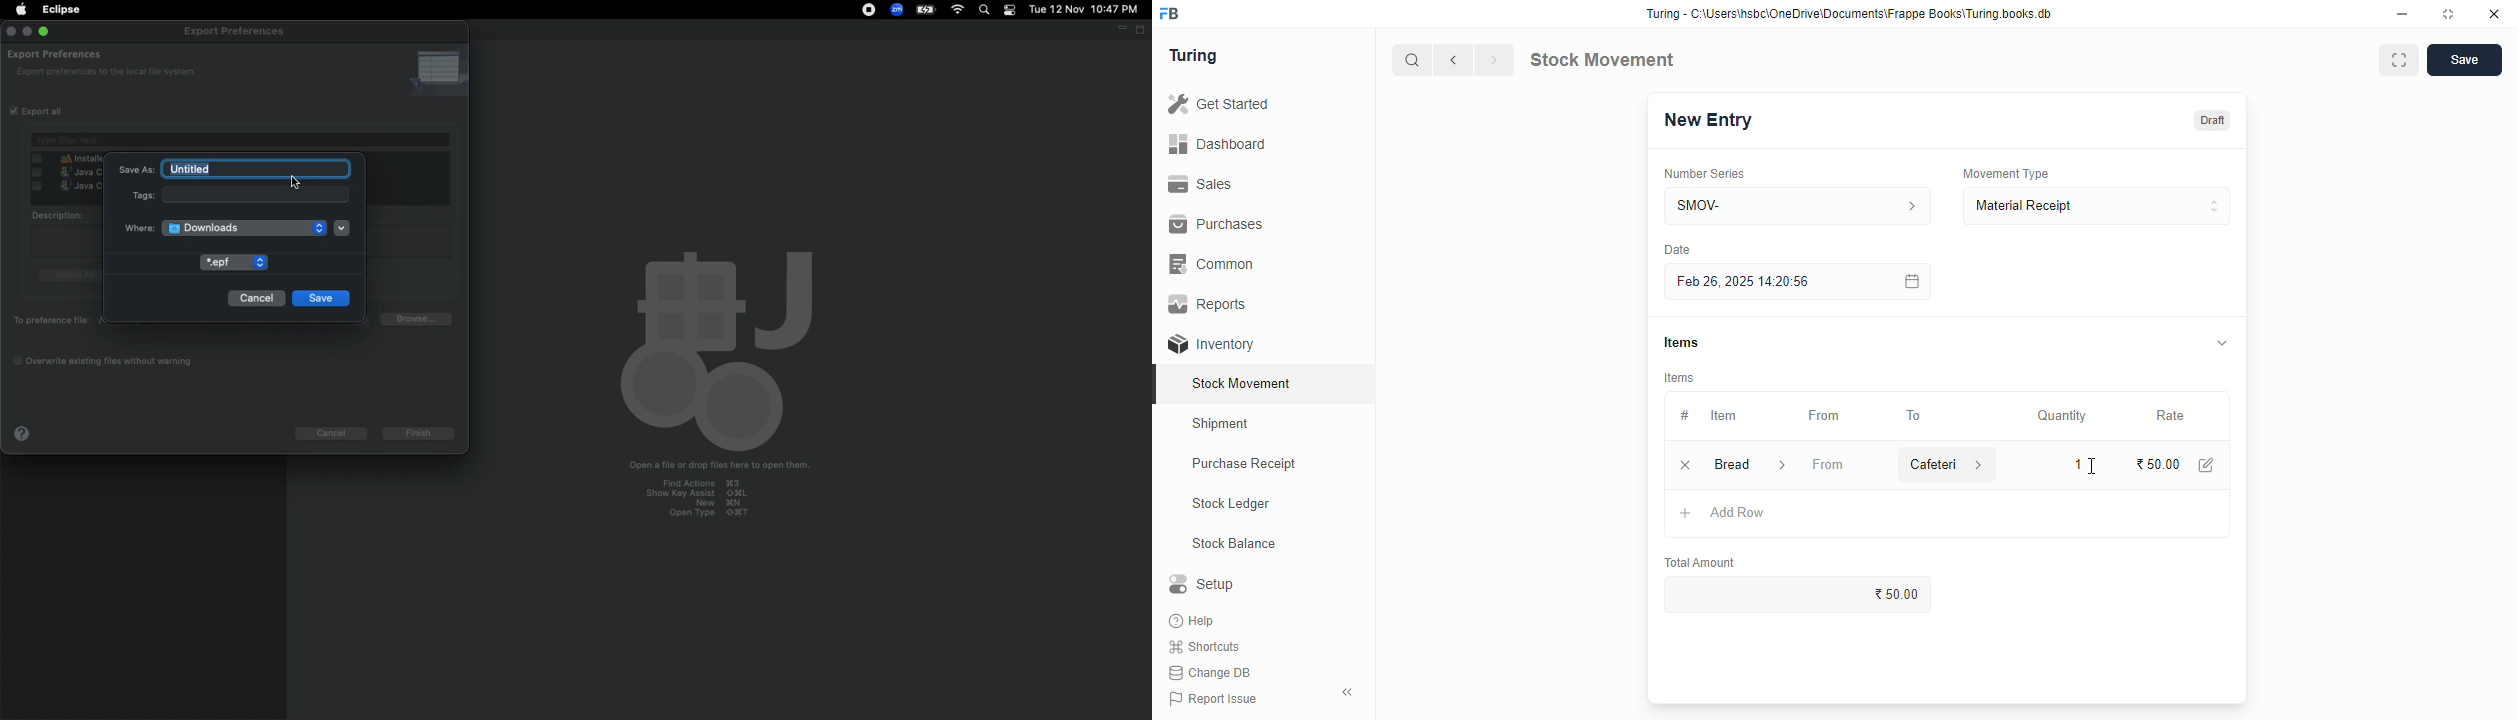  Describe the element at coordinates (1217, 145) in the screenshot. I see `dashboard` at that location.